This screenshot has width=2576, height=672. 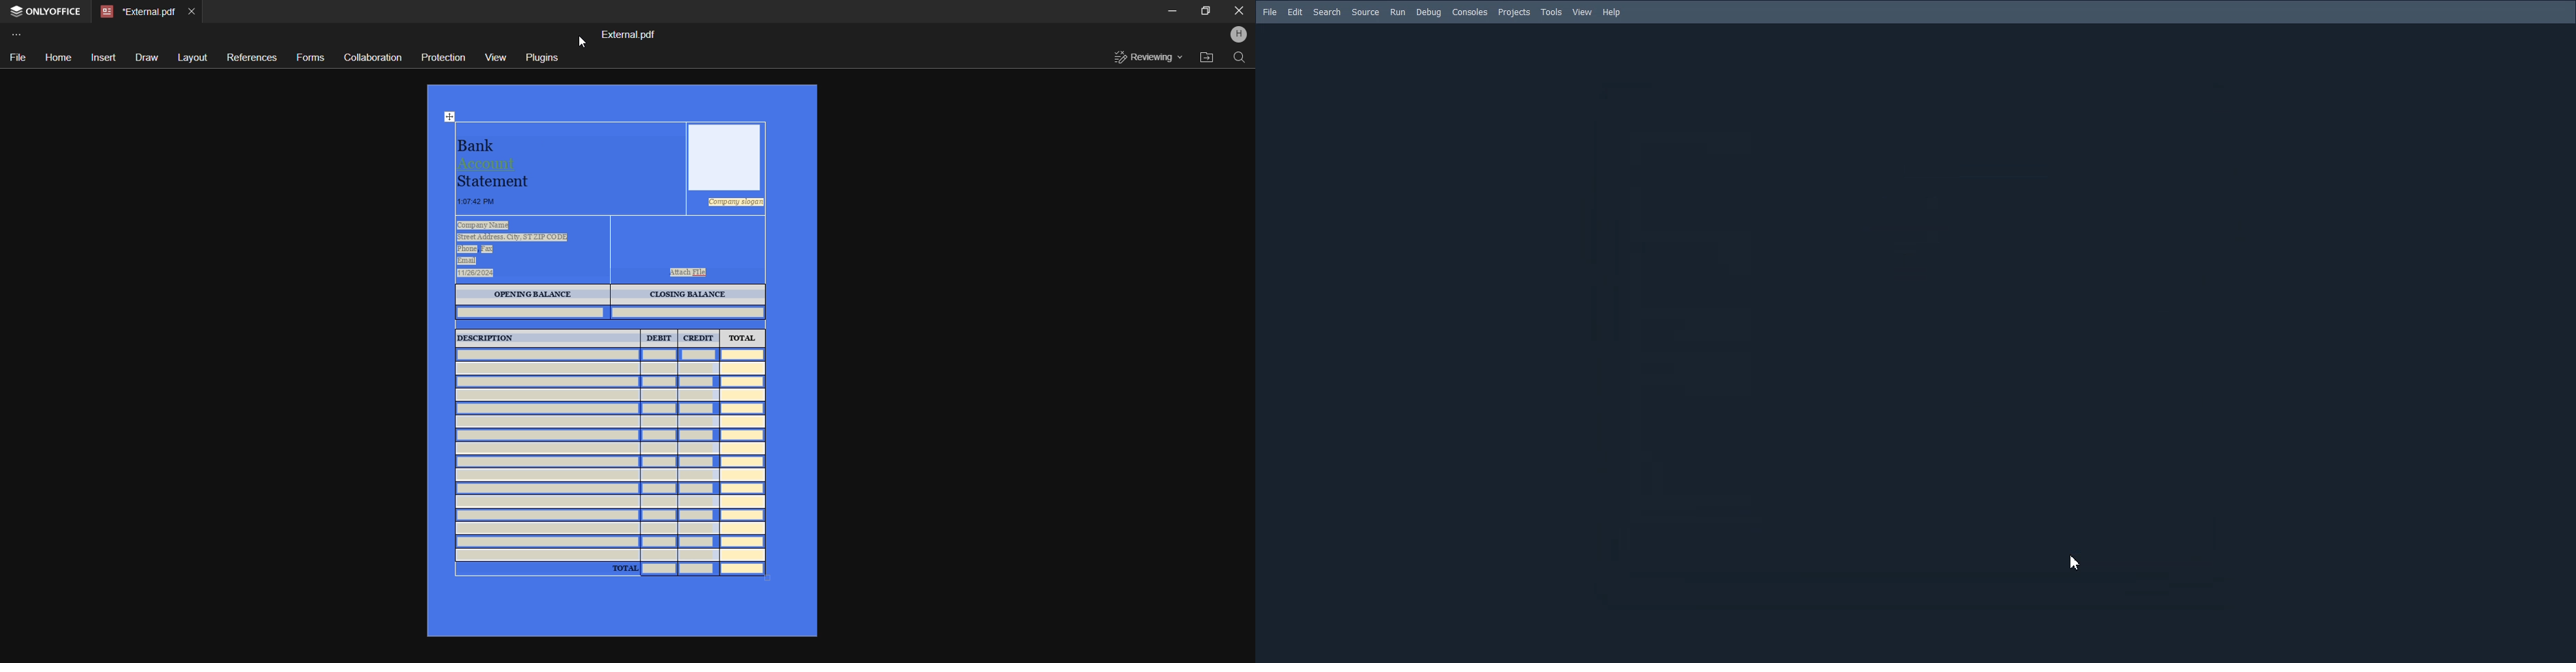 I want to click on Plugins, so click(x=541, y=56).